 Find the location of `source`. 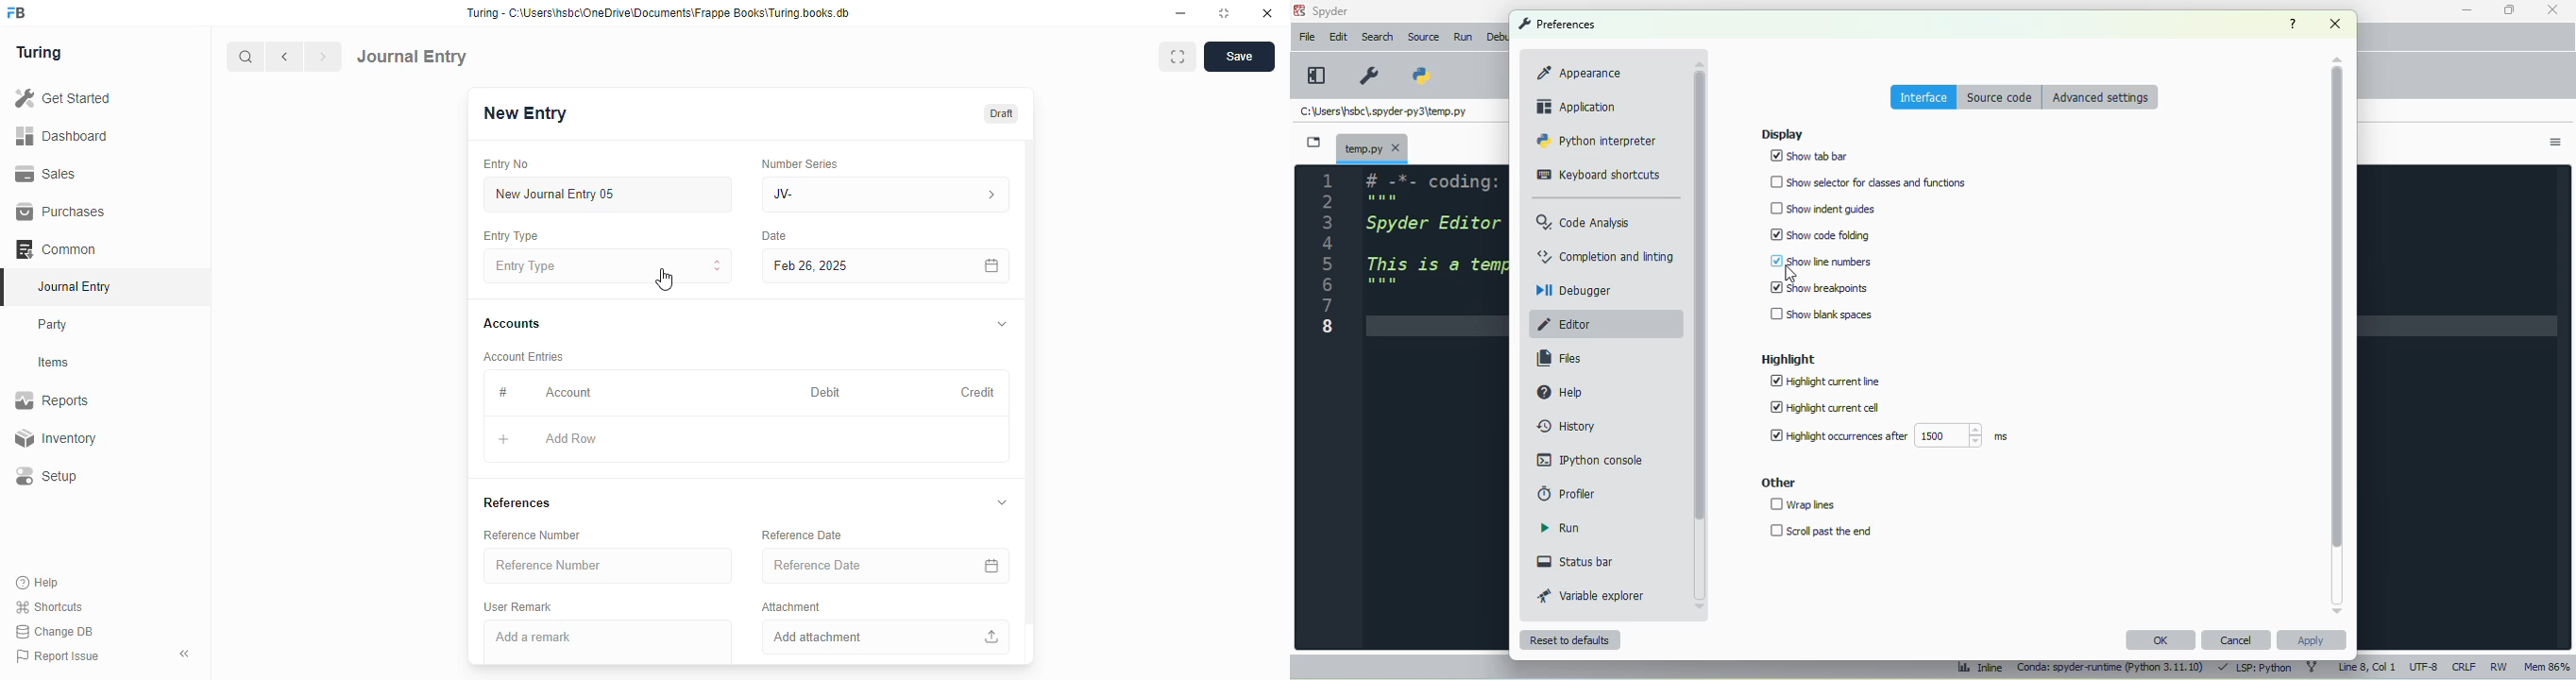

source is located at coordinates (1425, 38).